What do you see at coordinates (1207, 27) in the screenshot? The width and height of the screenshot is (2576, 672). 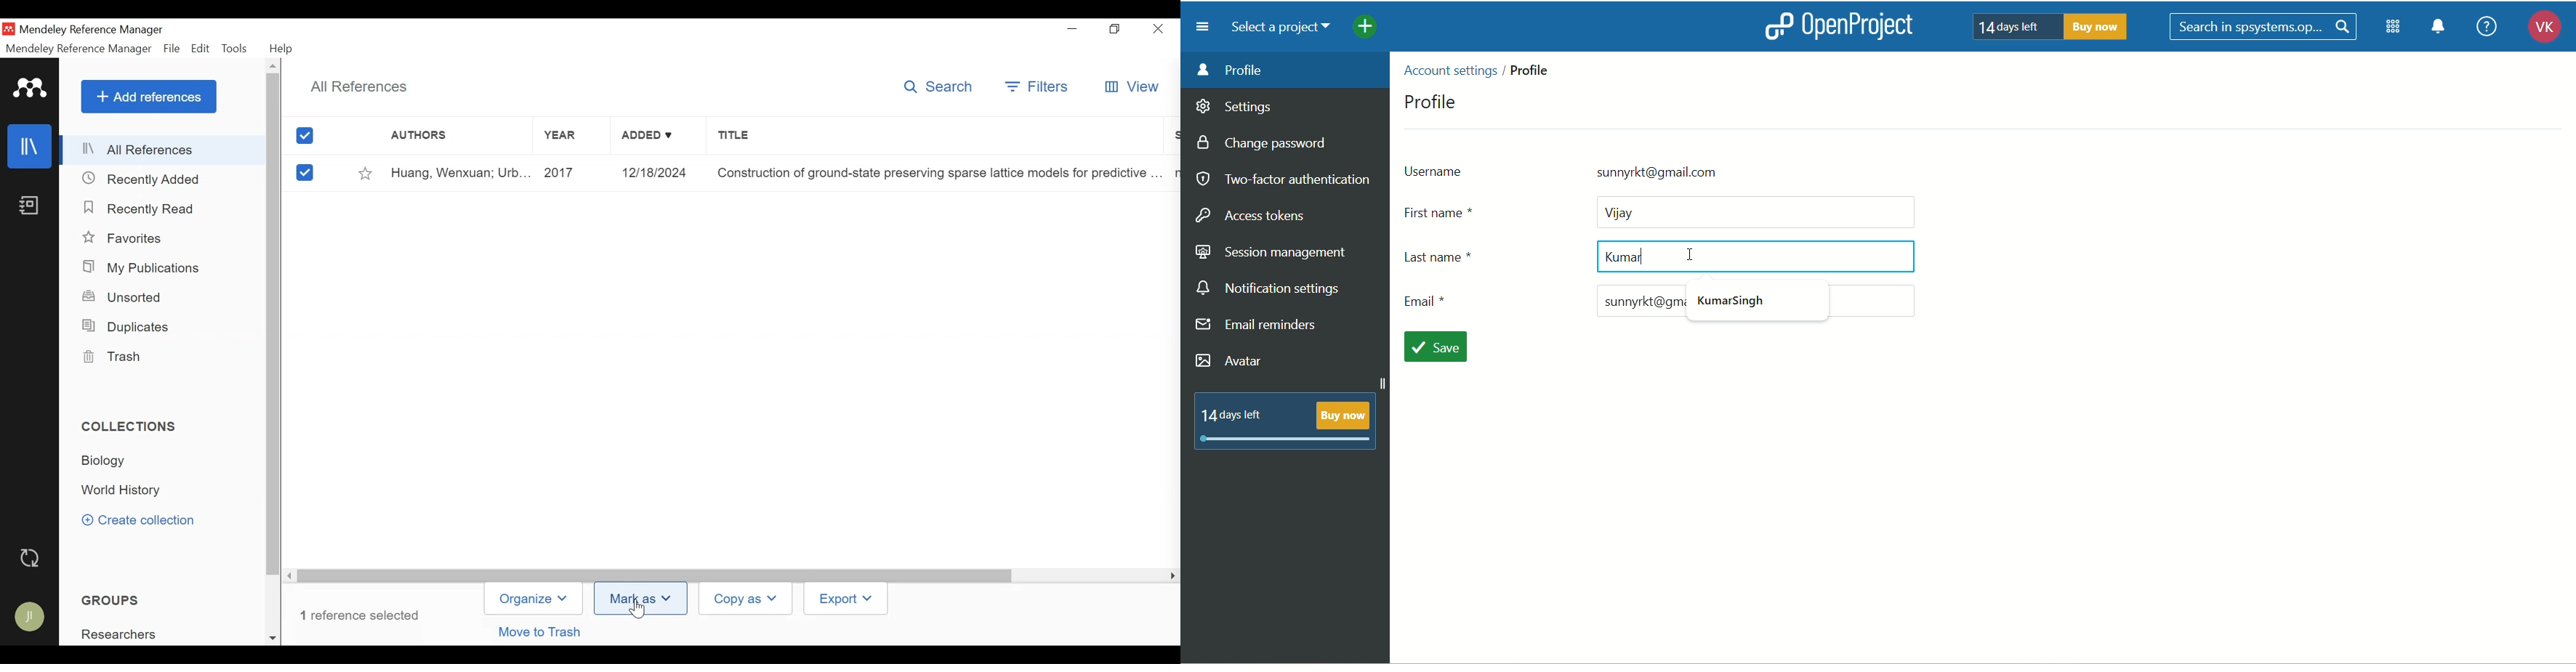 I see `menu` at bounding box center [1207, 27].